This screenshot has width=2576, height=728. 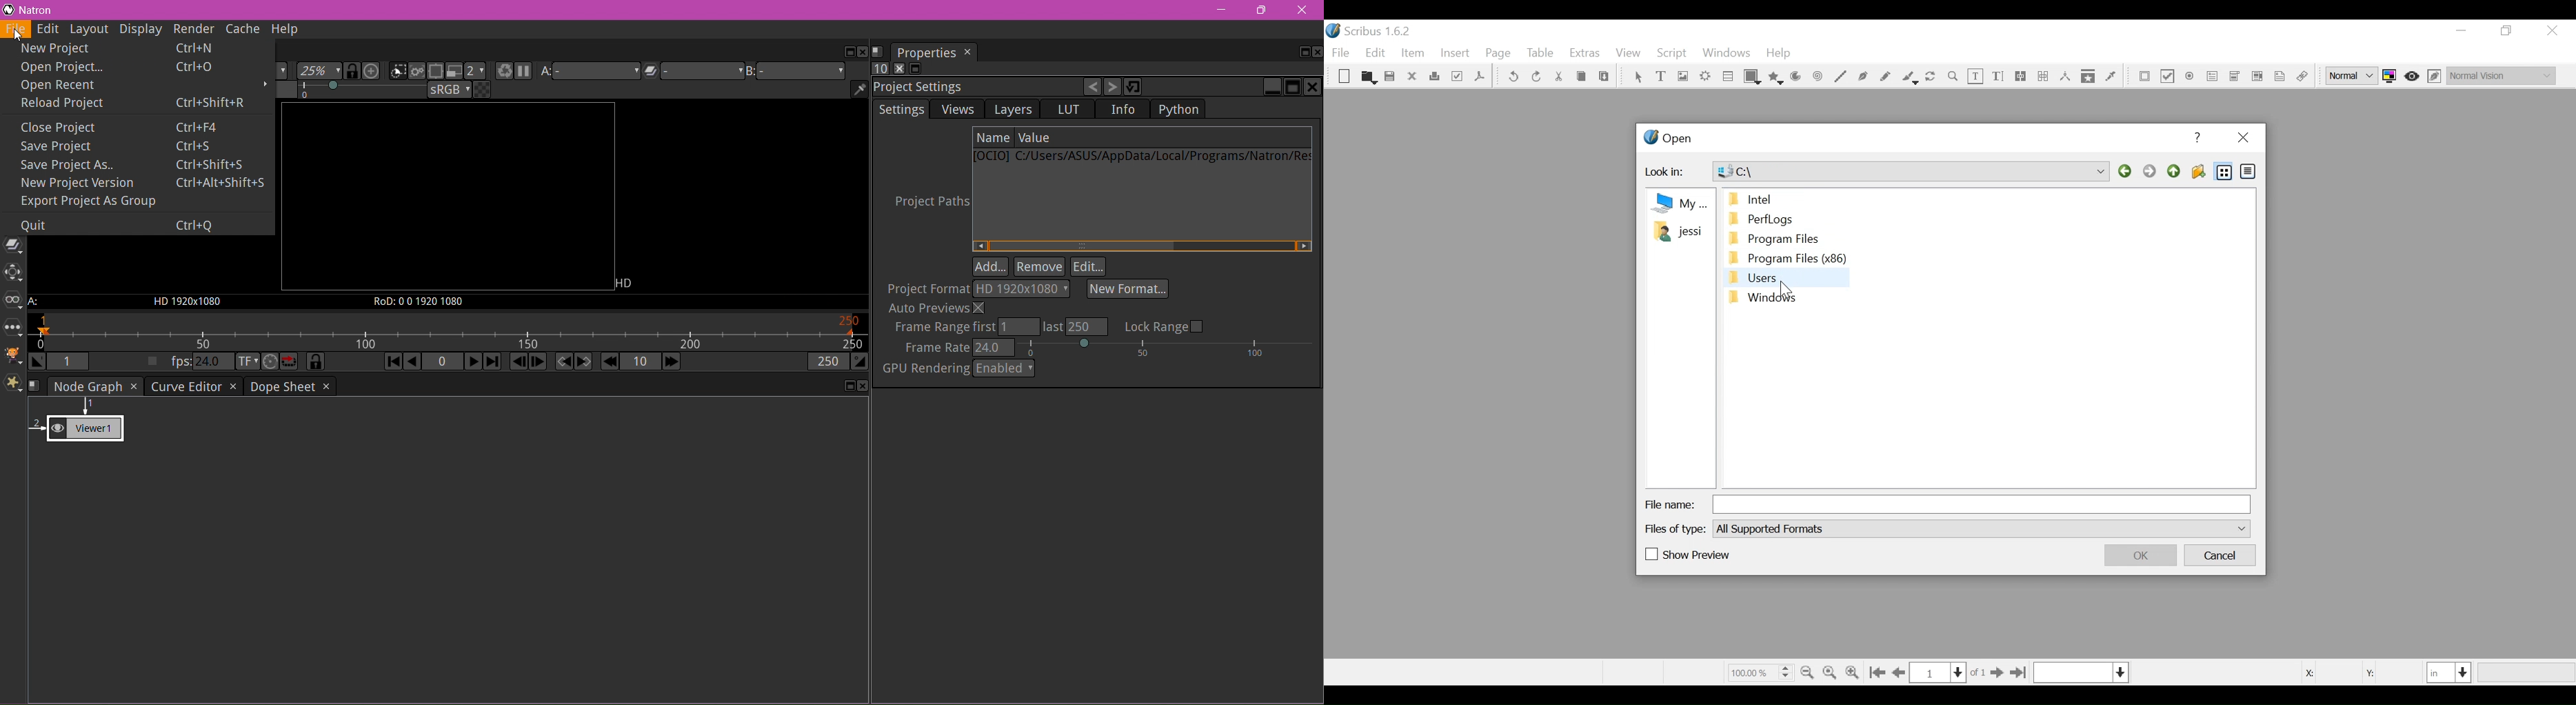 I want to click on Text Annotation, so click(x=2278, y=77).